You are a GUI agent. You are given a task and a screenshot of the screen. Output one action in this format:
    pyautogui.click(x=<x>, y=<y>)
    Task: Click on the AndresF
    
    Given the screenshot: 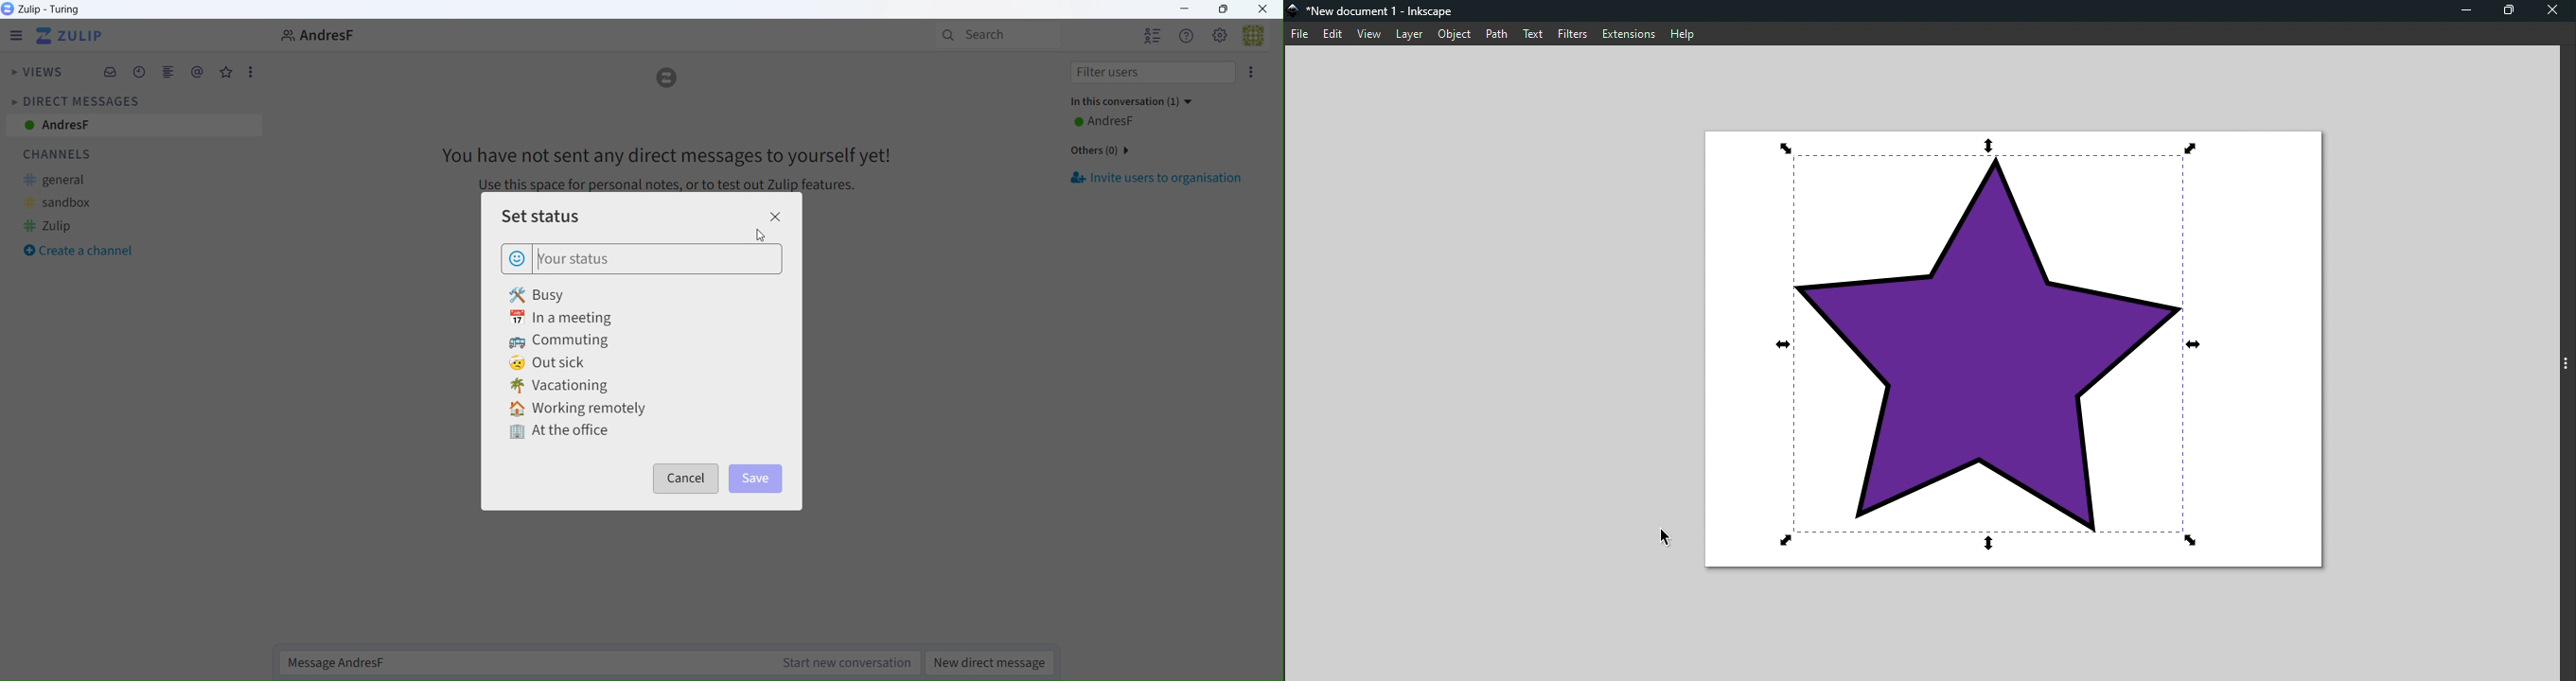 What is the action you would take?
    pyautogui.click(x=1121, y=120)
    